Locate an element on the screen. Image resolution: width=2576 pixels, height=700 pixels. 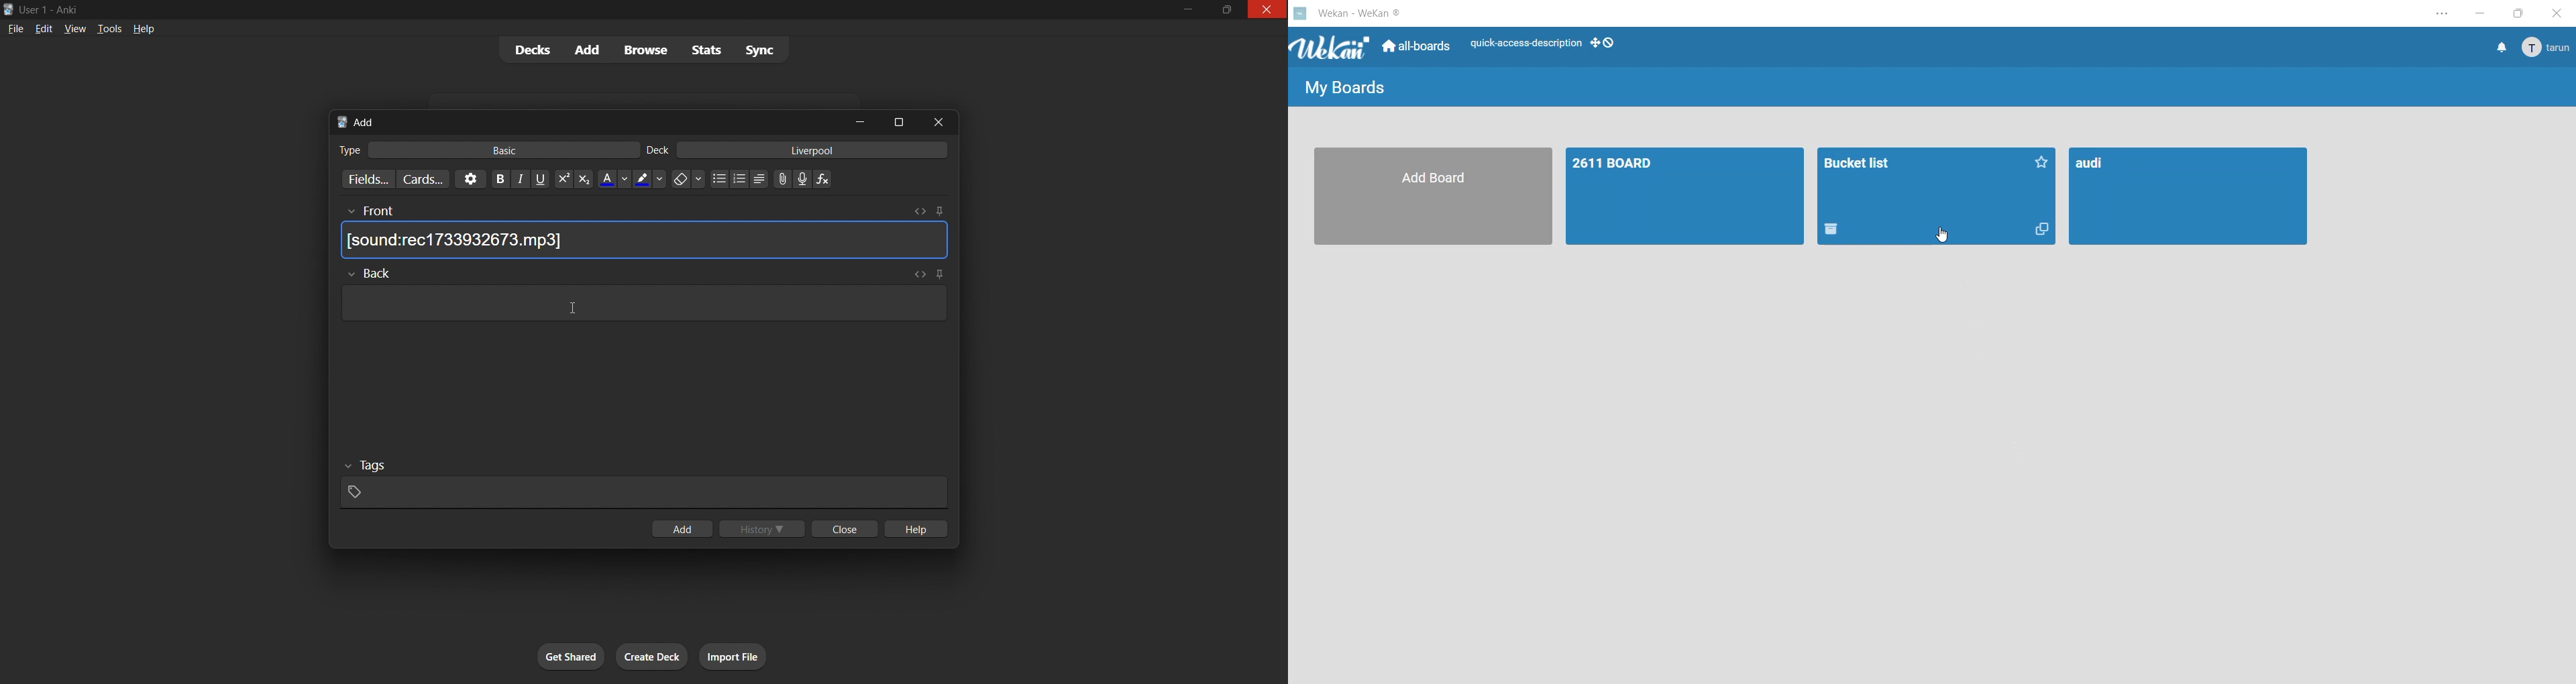
quick-access-description is located at coordinates (1522, 44).